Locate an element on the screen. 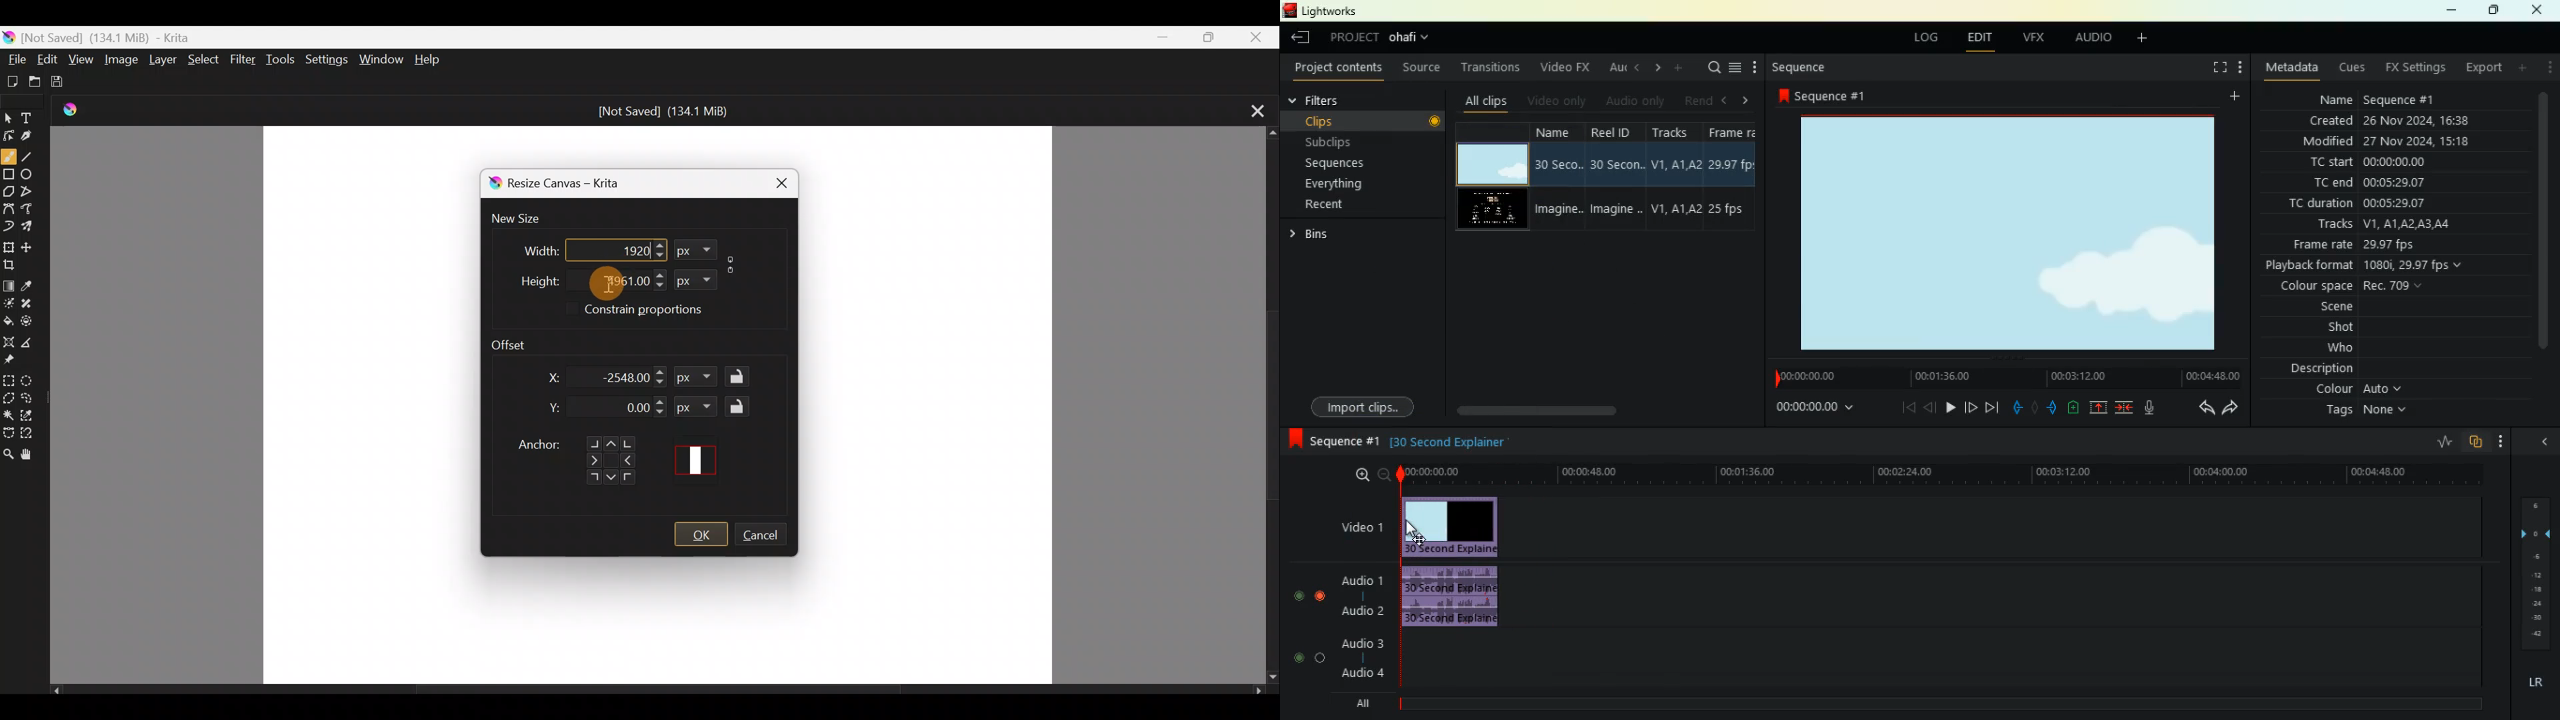 Image resolution: width=2576 pixels, height=728 pixels. time is located at coordinates (1944, 474).